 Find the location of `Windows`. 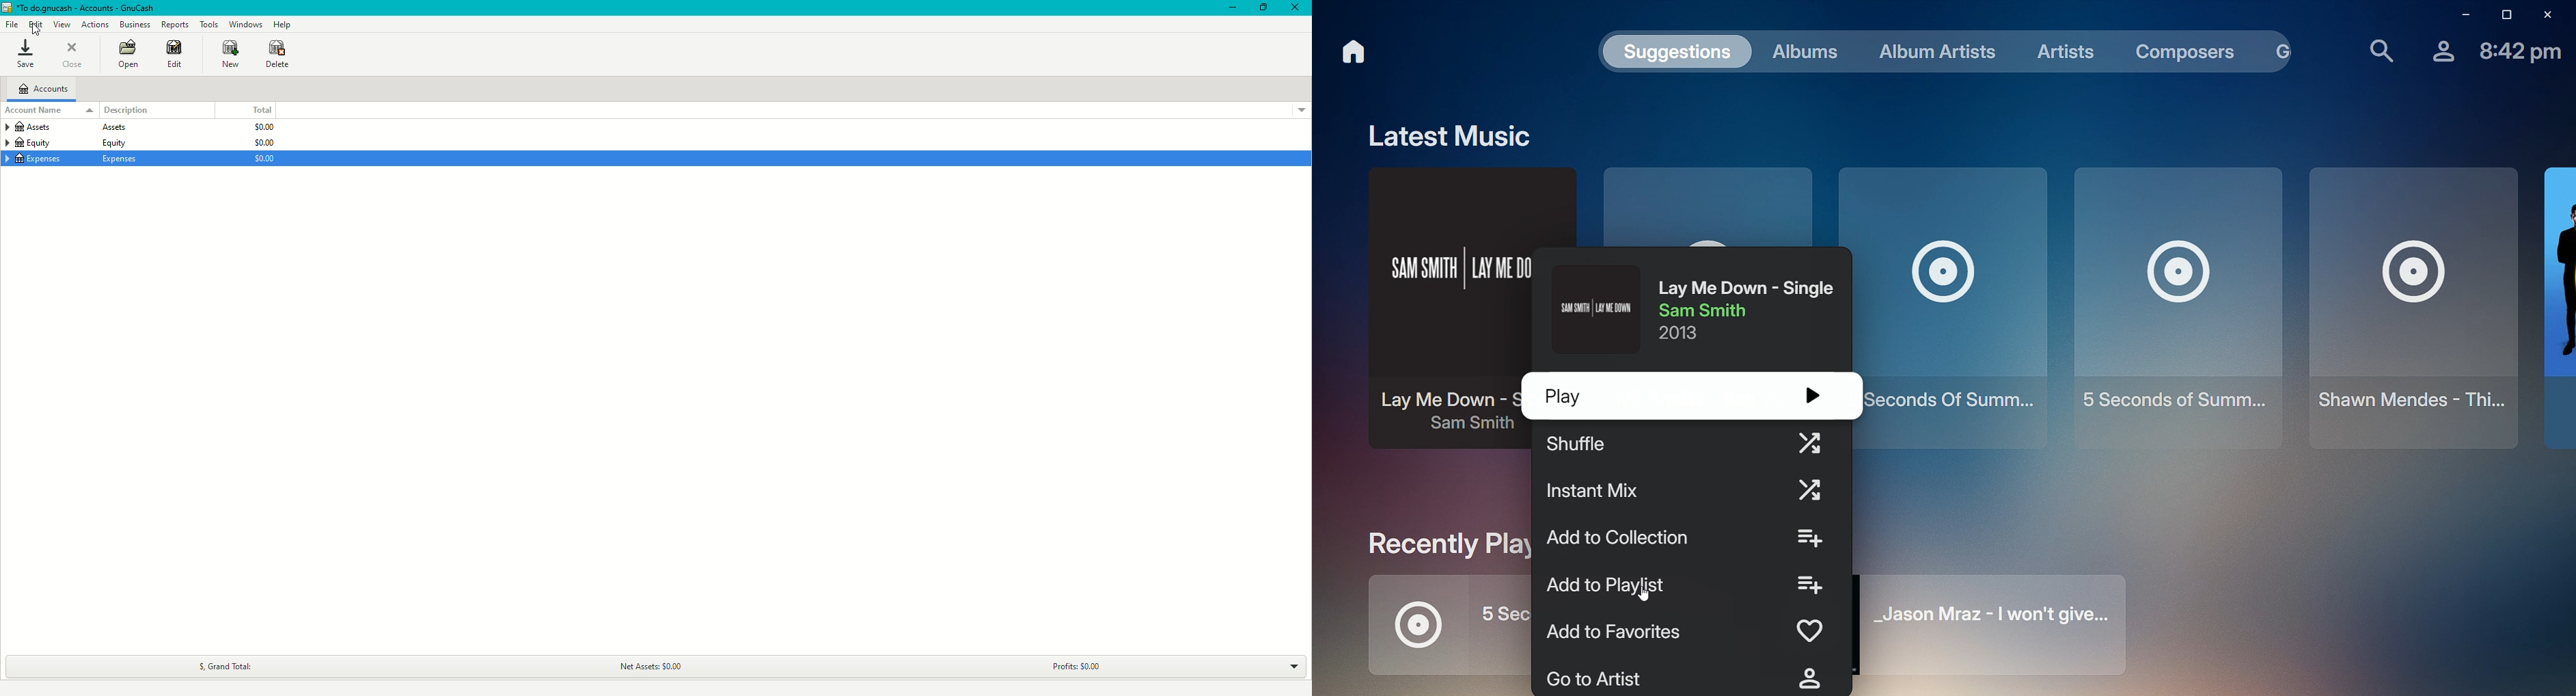

Windows is located at coordinates (246, 24).